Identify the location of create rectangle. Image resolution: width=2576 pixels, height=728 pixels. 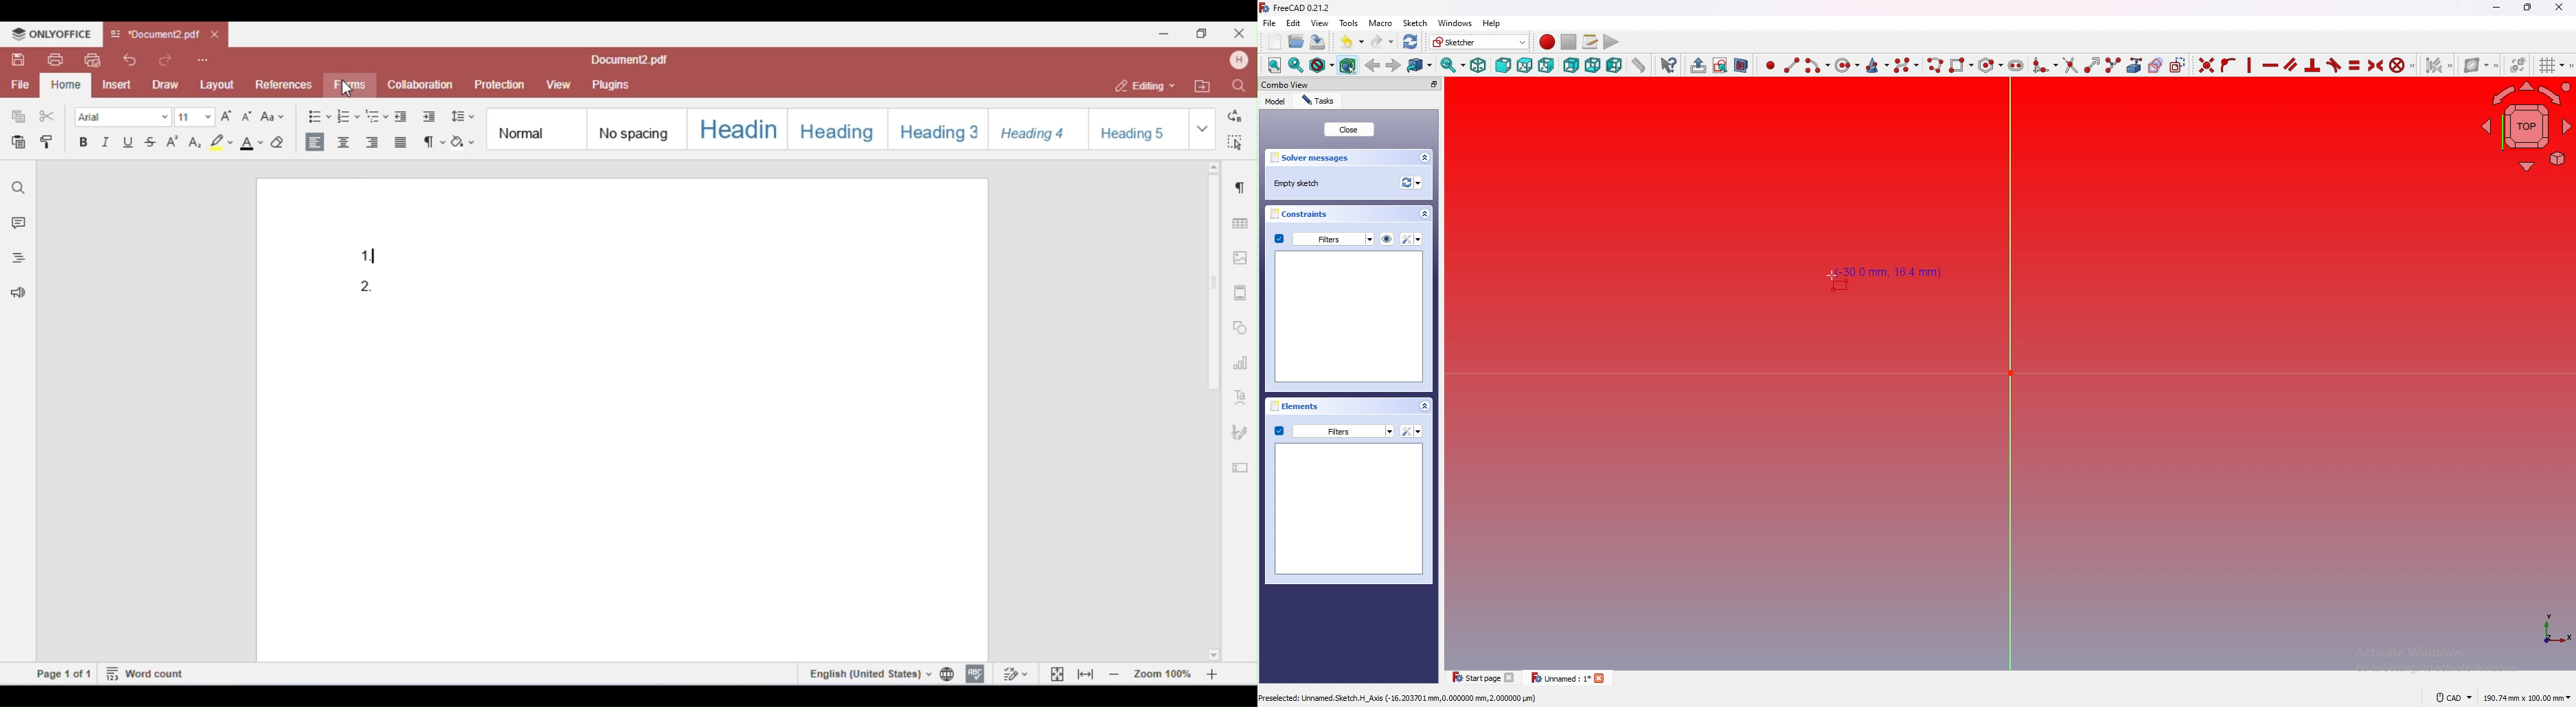
(1961, 65).